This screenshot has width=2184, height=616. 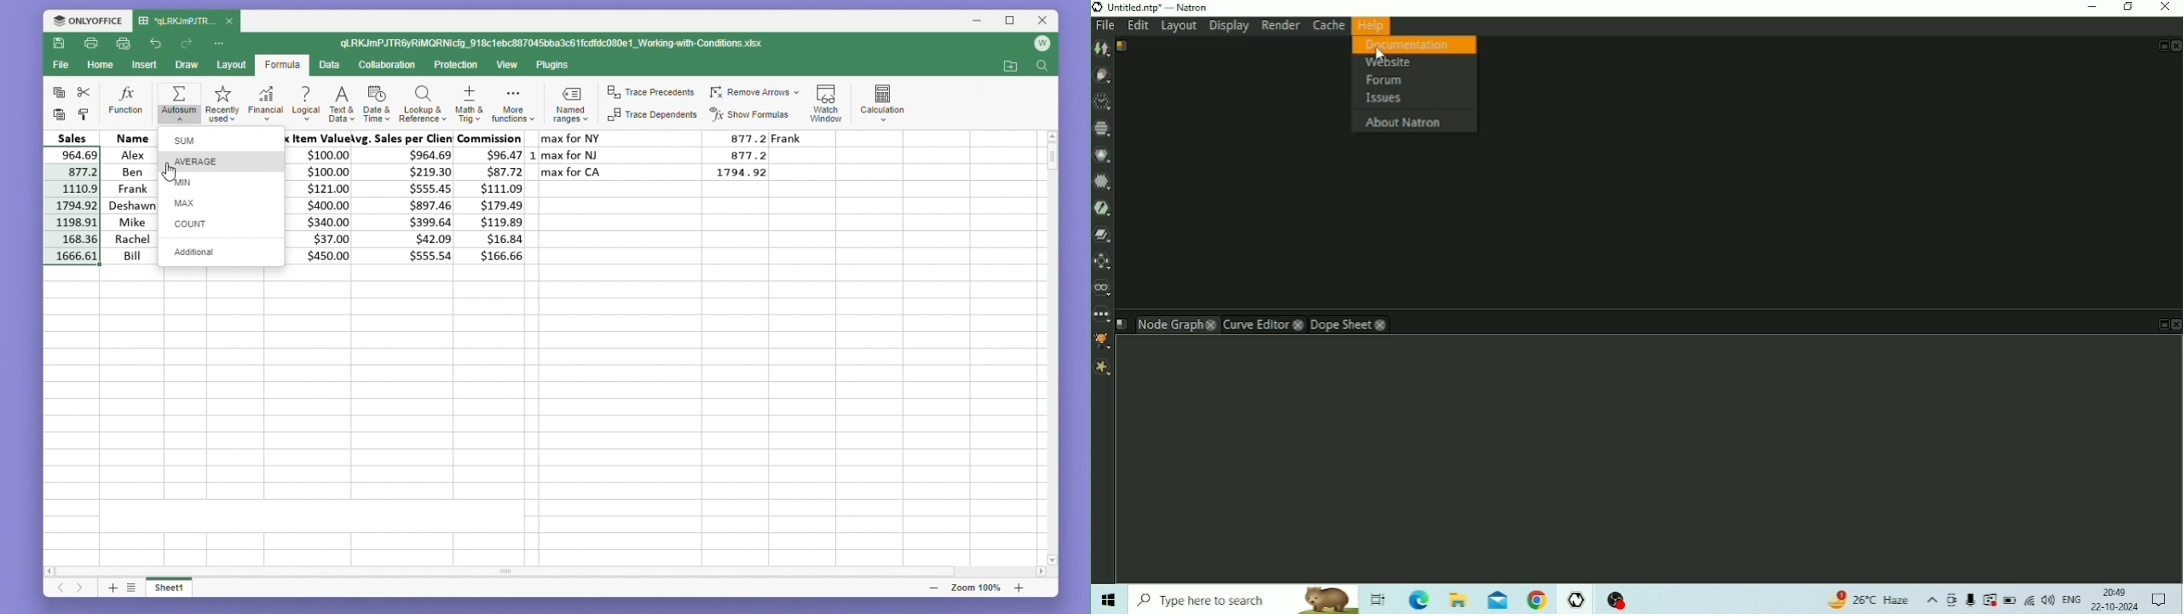 I want to click on cursor, so click(x=170, y=173).